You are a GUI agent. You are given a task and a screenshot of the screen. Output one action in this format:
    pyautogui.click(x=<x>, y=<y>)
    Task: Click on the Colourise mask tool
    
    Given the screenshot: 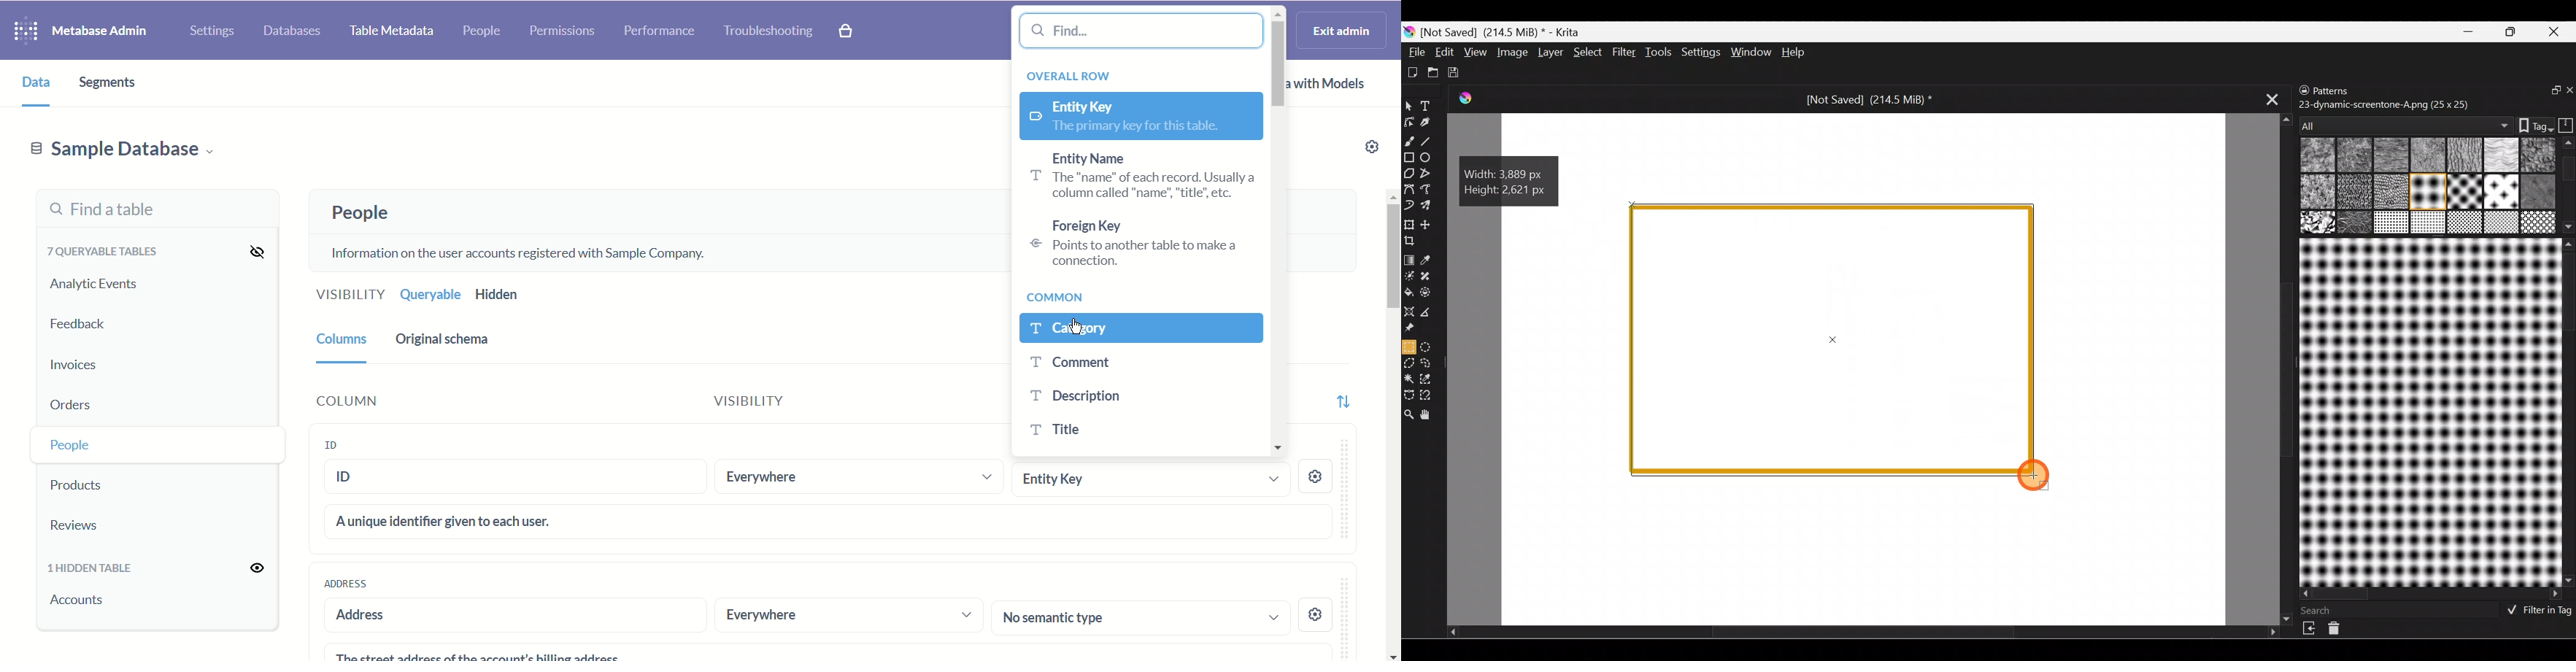 What is the action you would take?
    pyautogui.click(x=1408, y=275)
    